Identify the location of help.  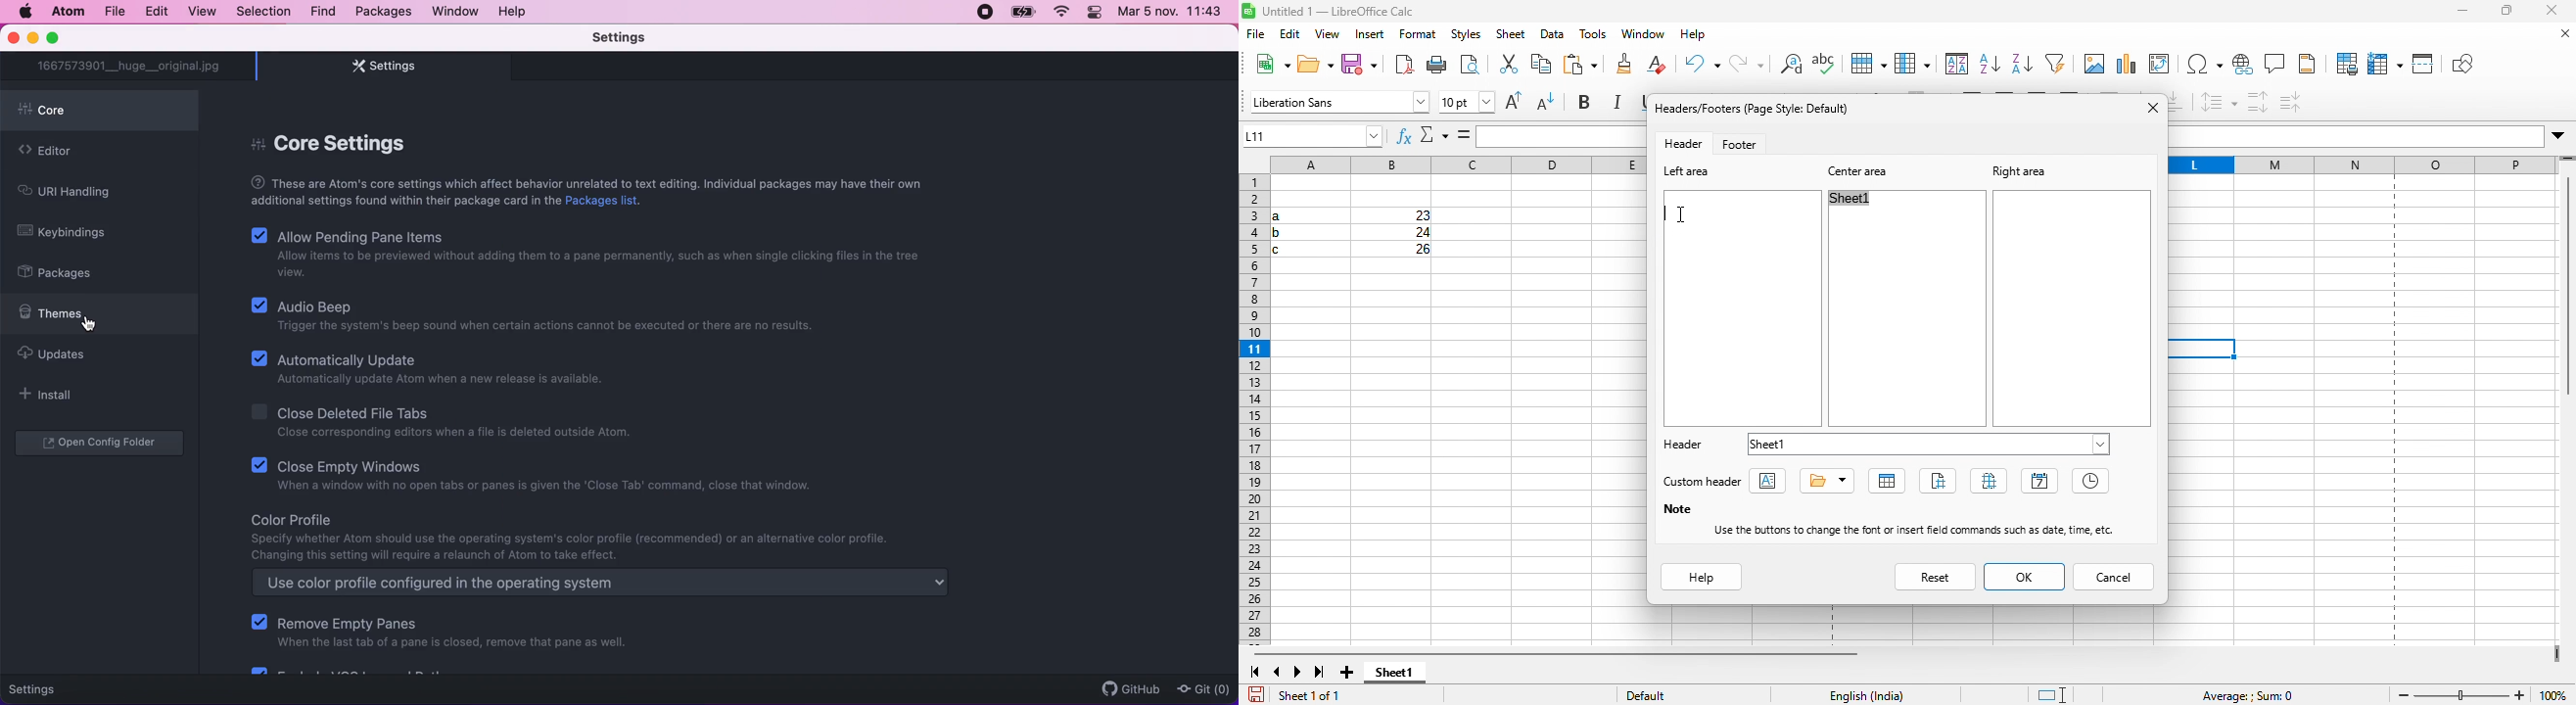
(1690, 36).